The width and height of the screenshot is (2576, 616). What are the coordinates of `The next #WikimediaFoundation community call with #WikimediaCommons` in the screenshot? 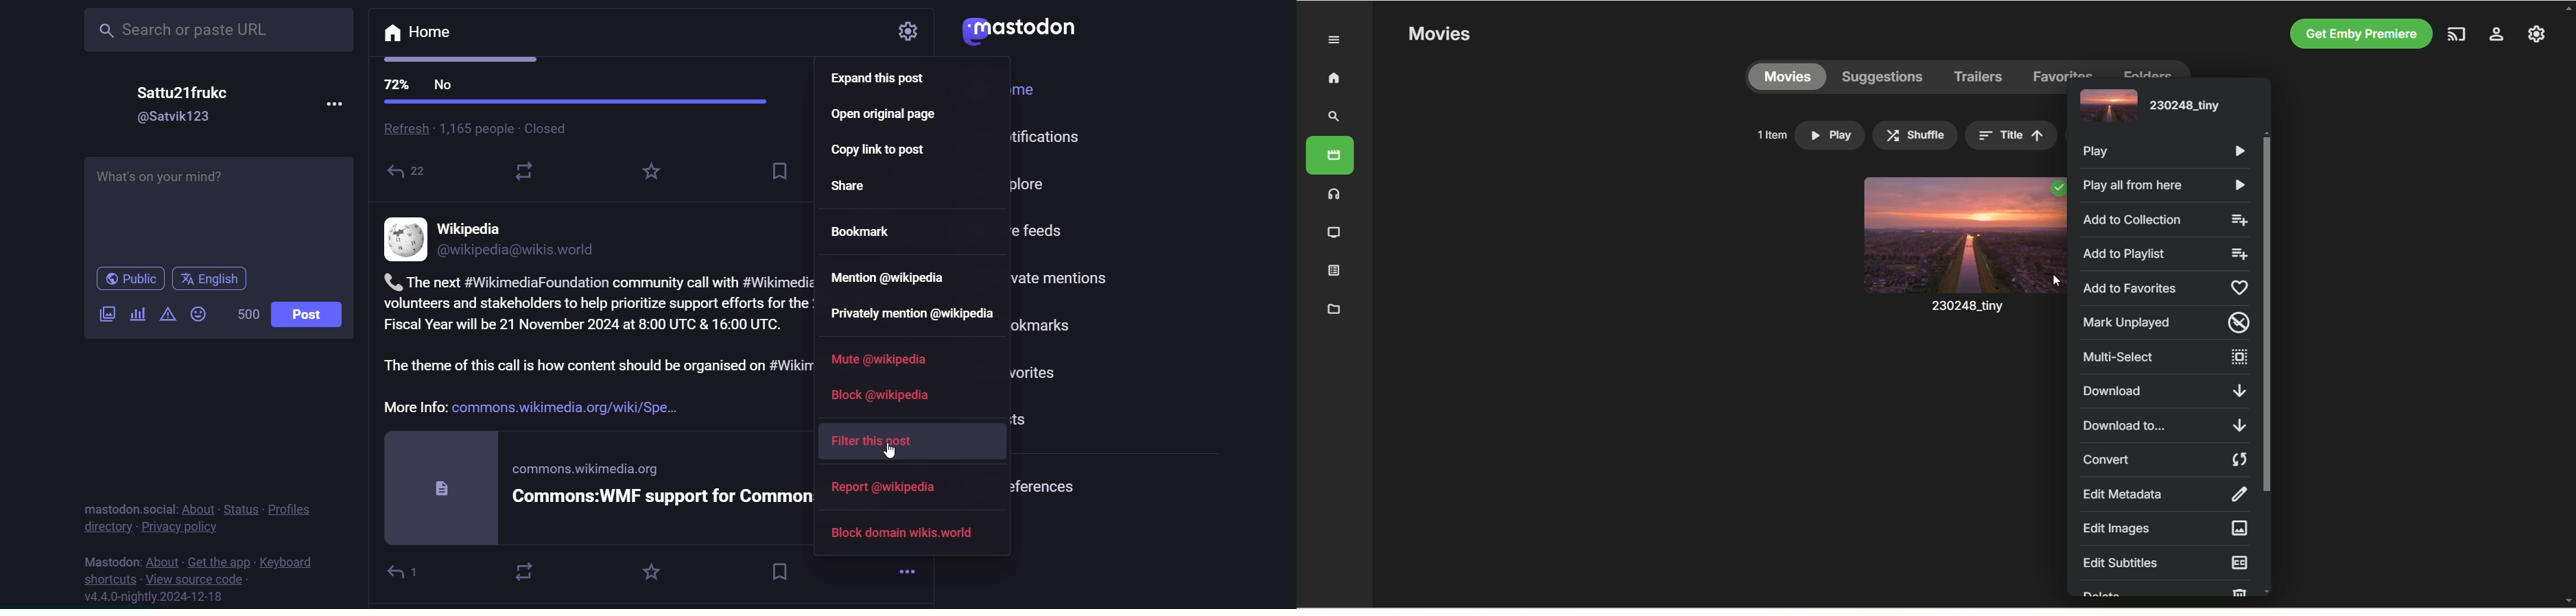 It's located at (611, 280).